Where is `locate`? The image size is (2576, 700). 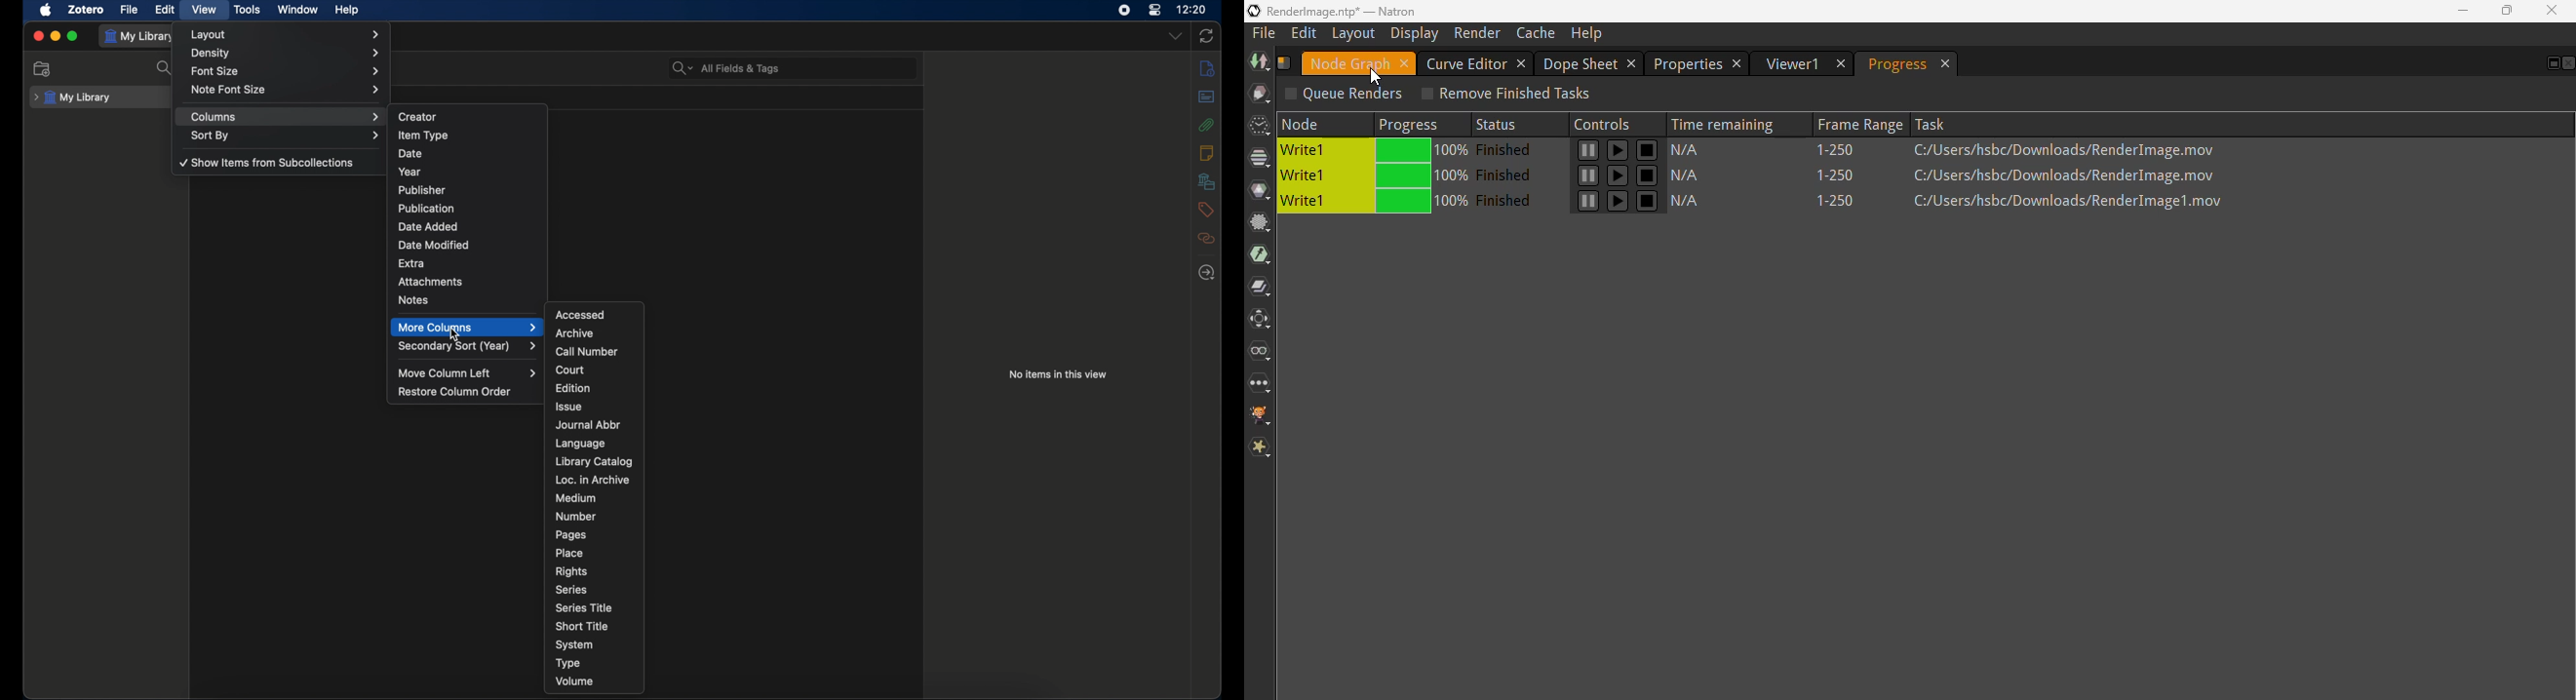
locate is located at coordinates (1207, 272).